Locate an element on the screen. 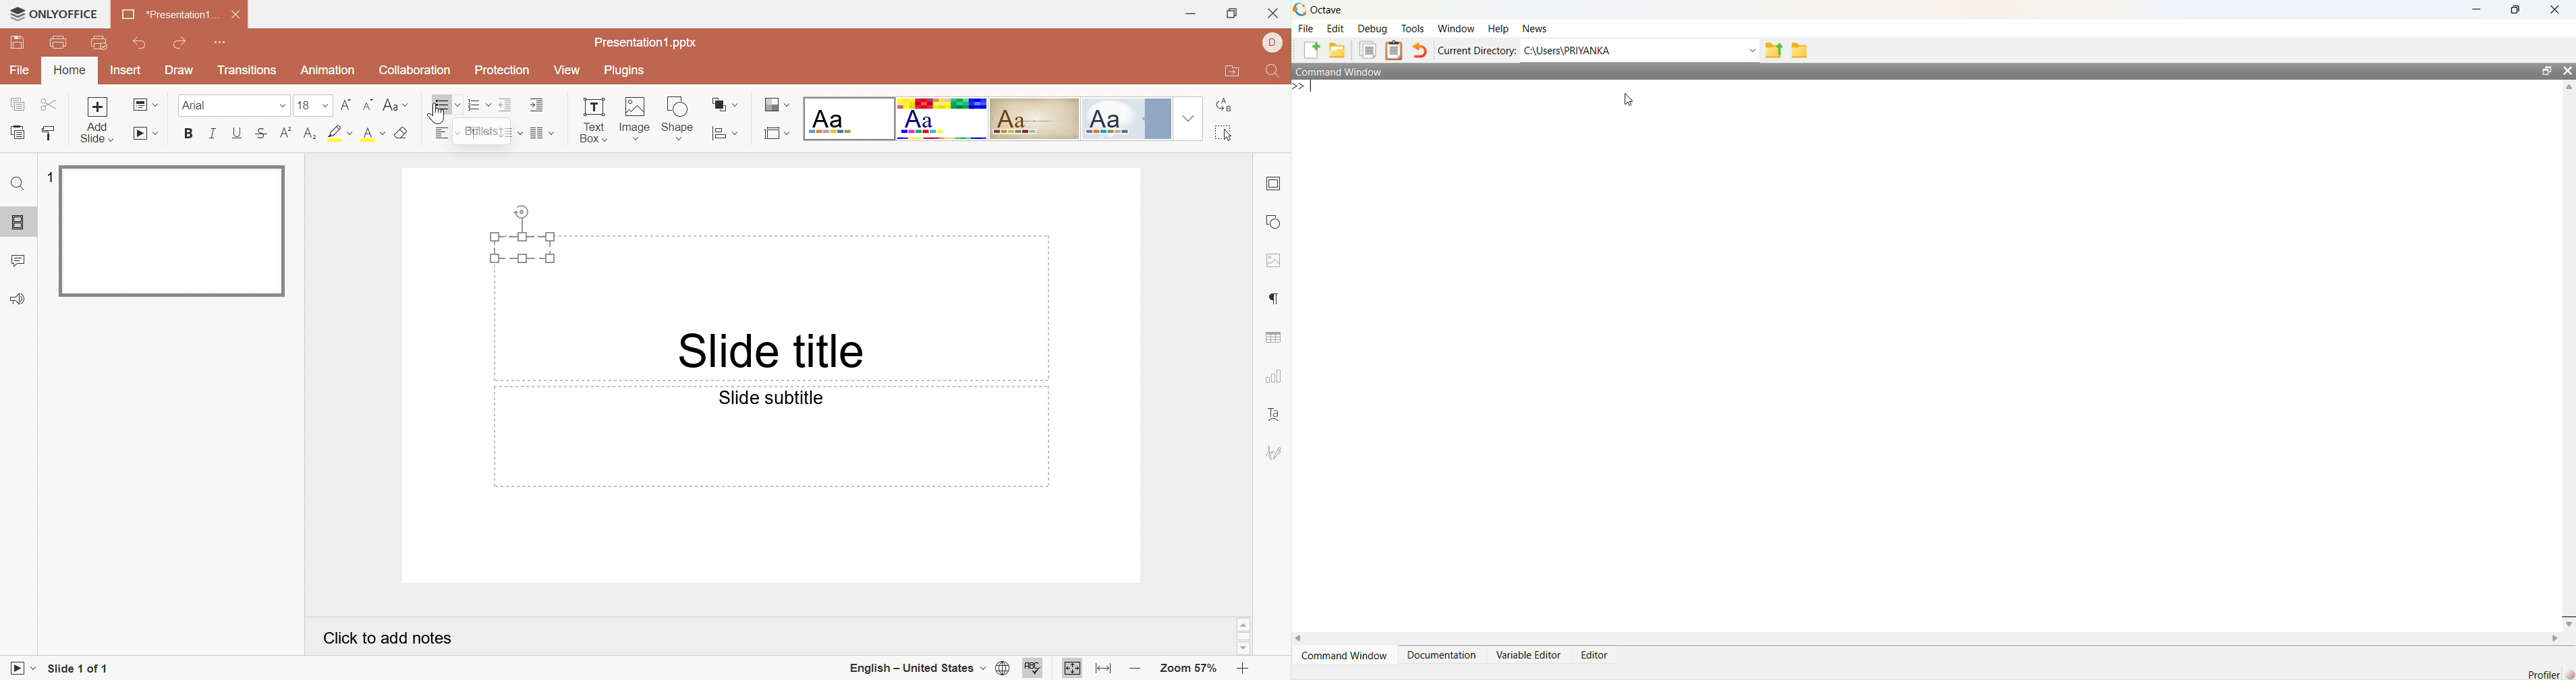 This screenshot has height=700, width=2576. Draw is located at coordinates (181, 71).